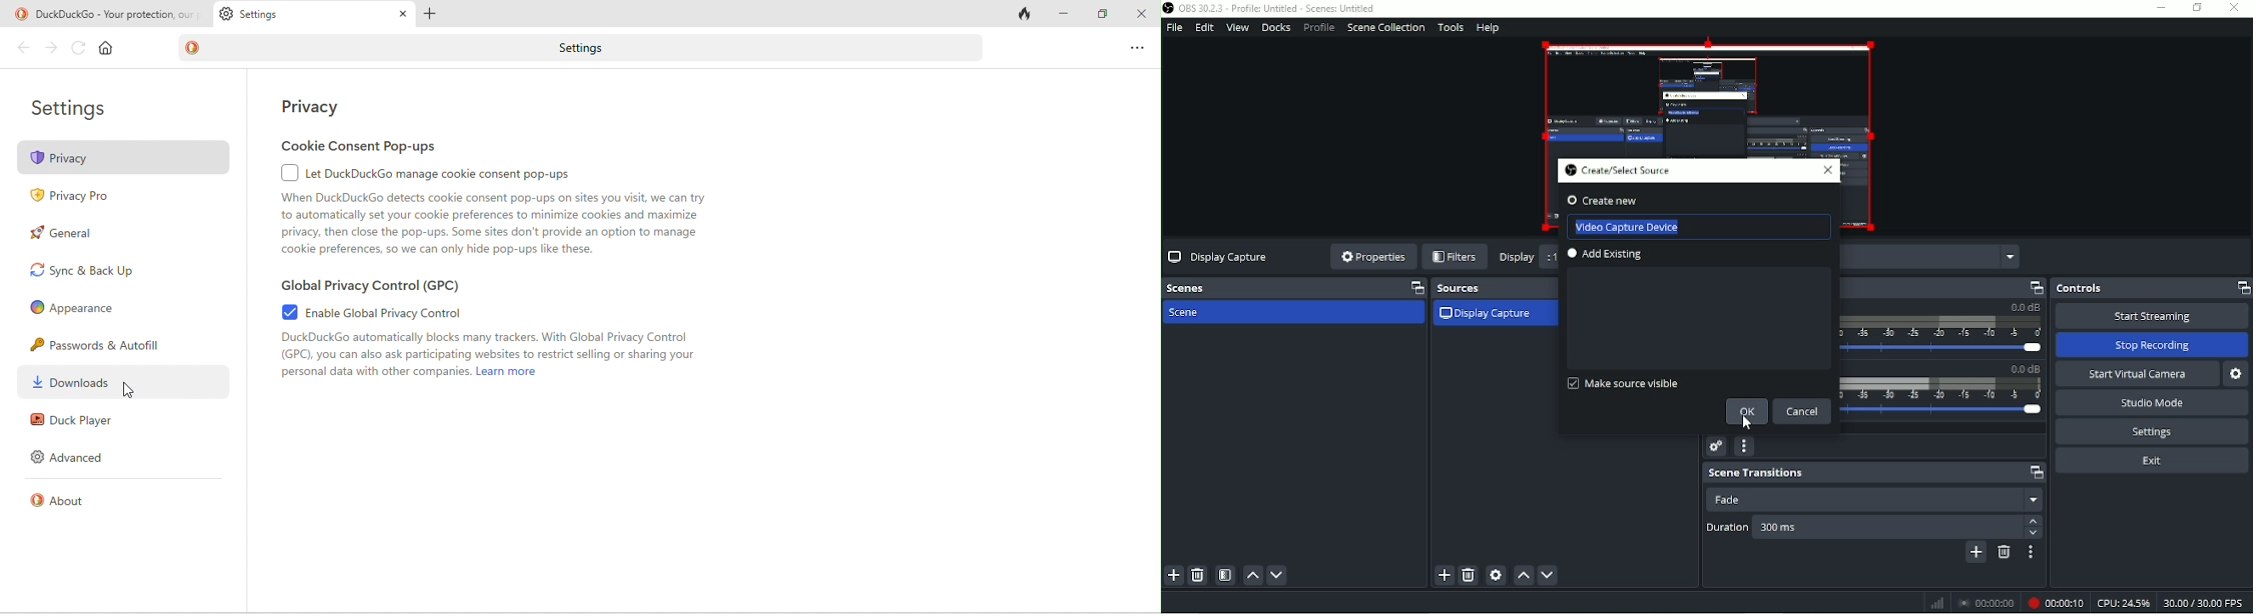 This screenshot has height=616, width=2268. Describe the element at coordinates (1197, 575) in the screenshot. I see `Remove selected scene` at that location.